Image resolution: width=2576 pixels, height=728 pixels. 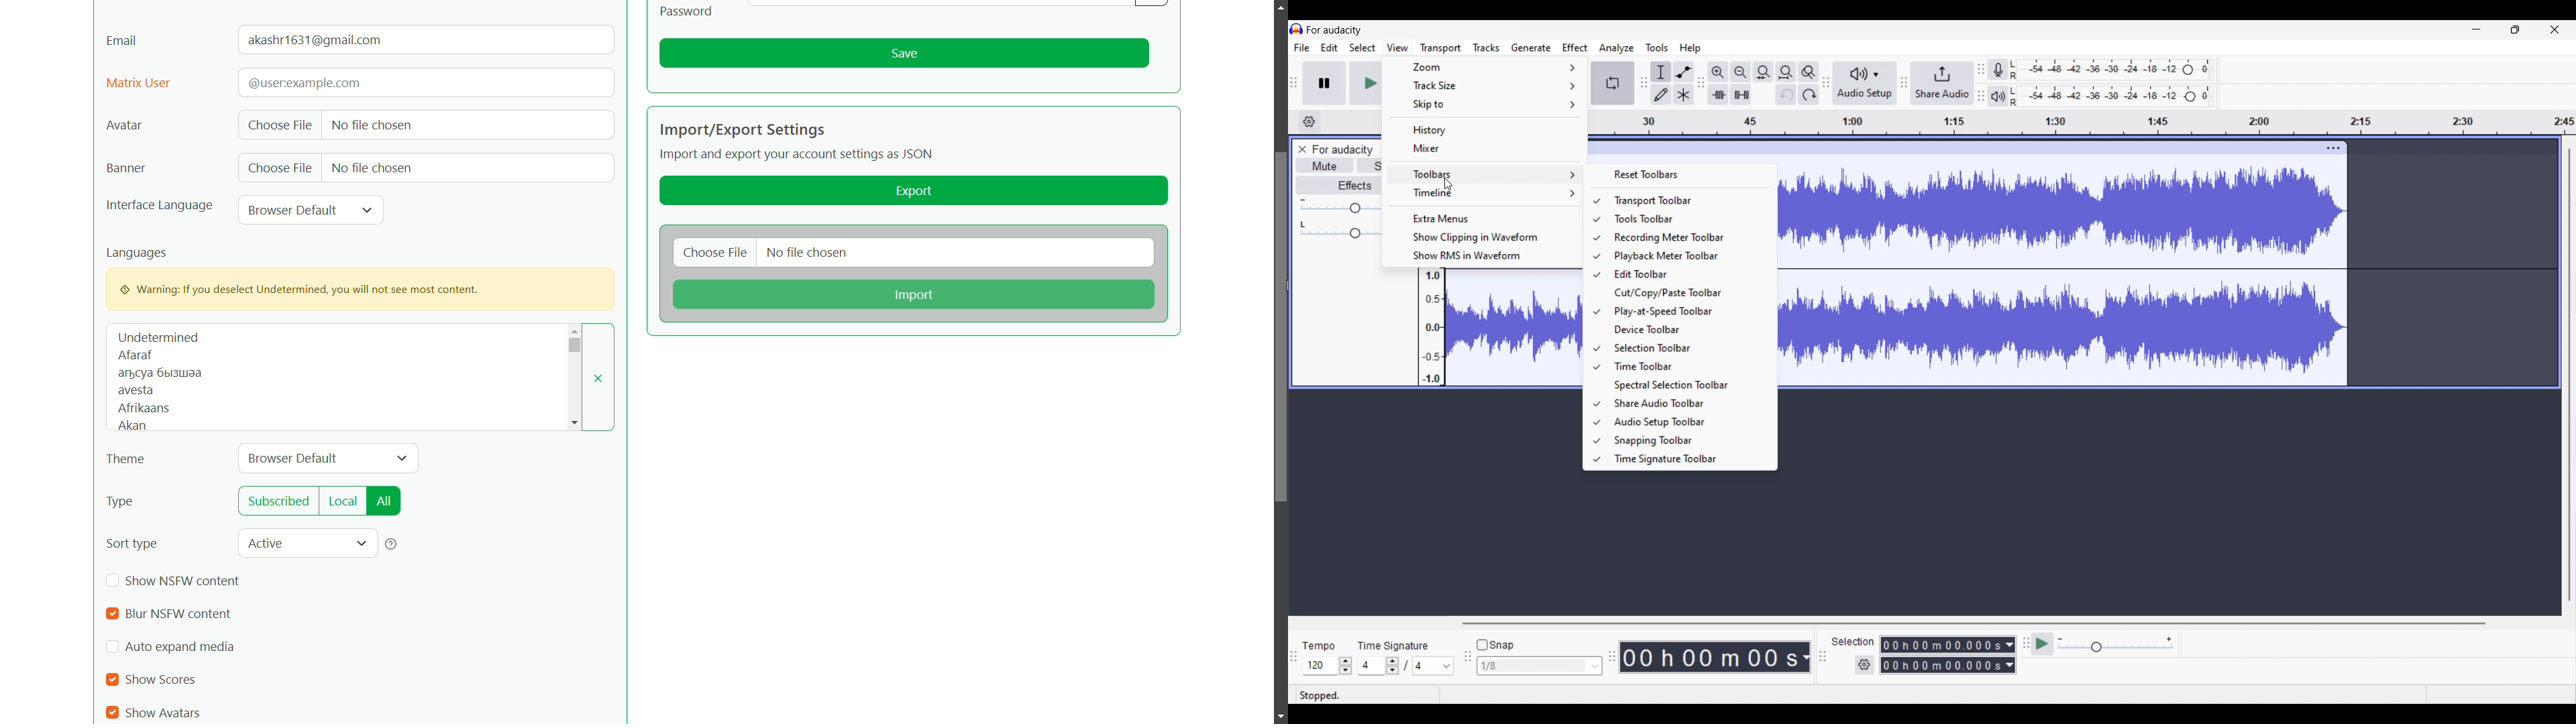 I want to click on all, so click(x=384, y=501).